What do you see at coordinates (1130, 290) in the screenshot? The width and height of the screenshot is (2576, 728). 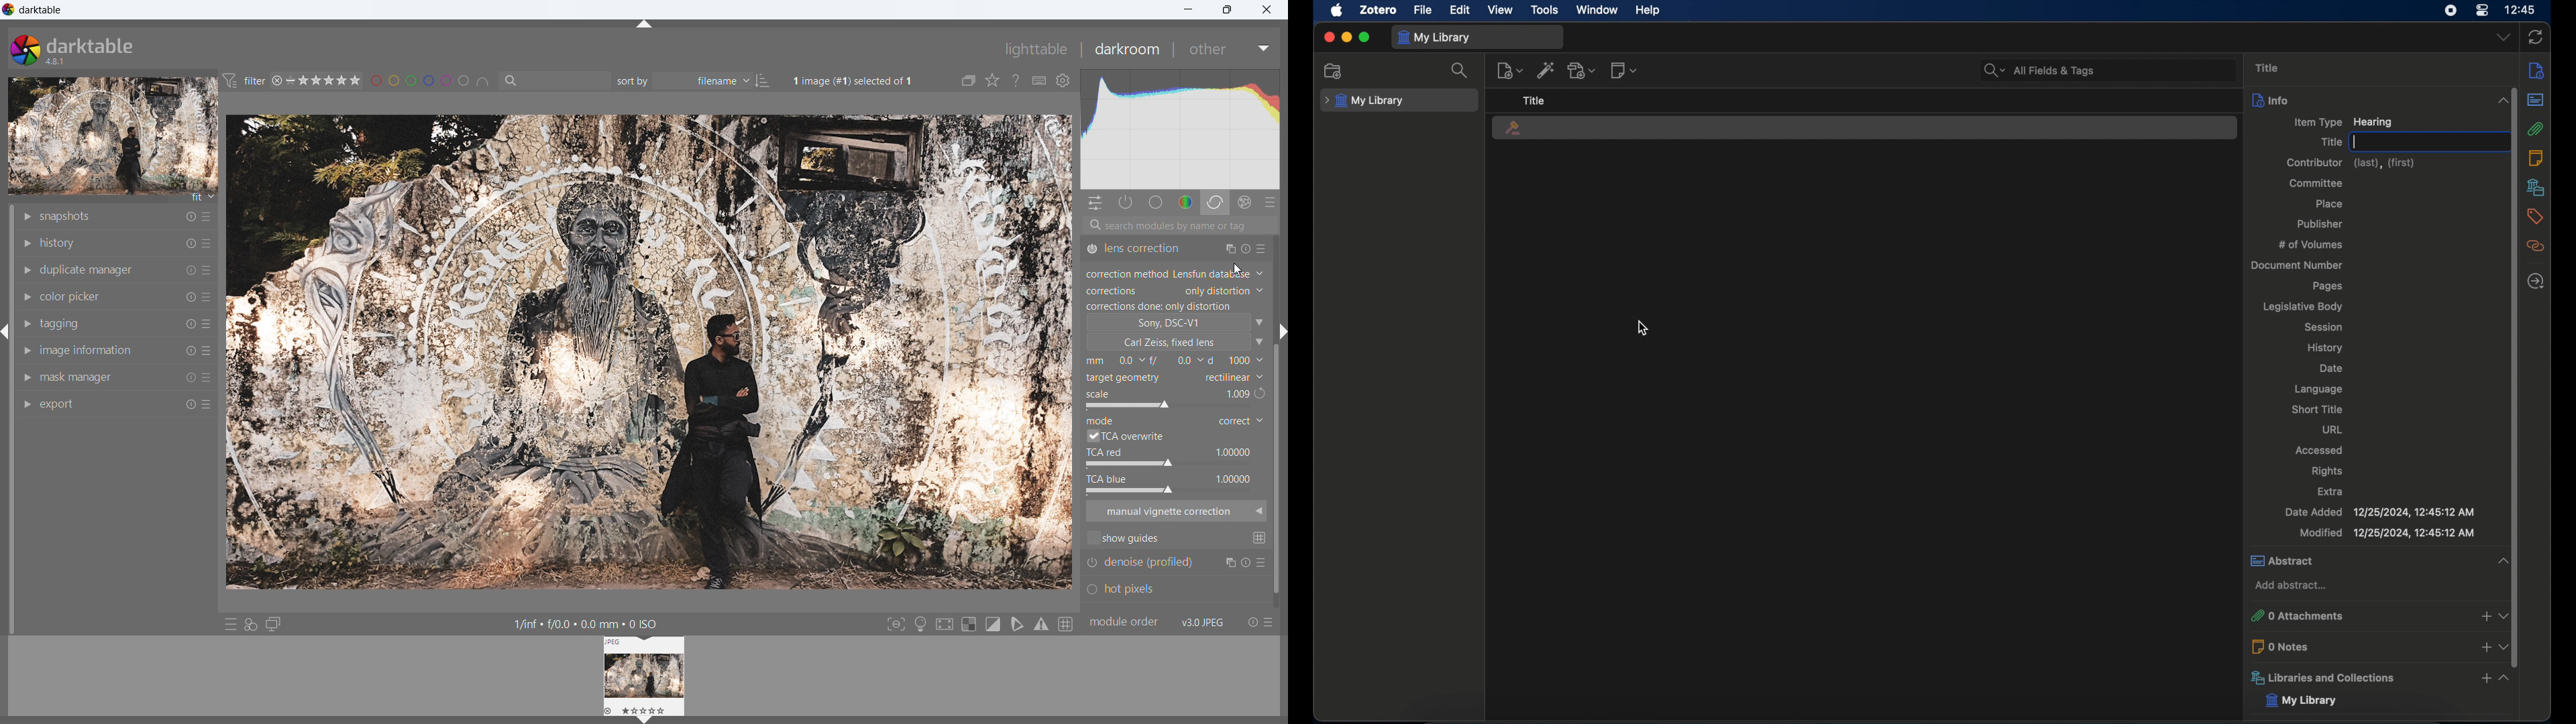 I see `correction type` at bounding box center [1130, 290].